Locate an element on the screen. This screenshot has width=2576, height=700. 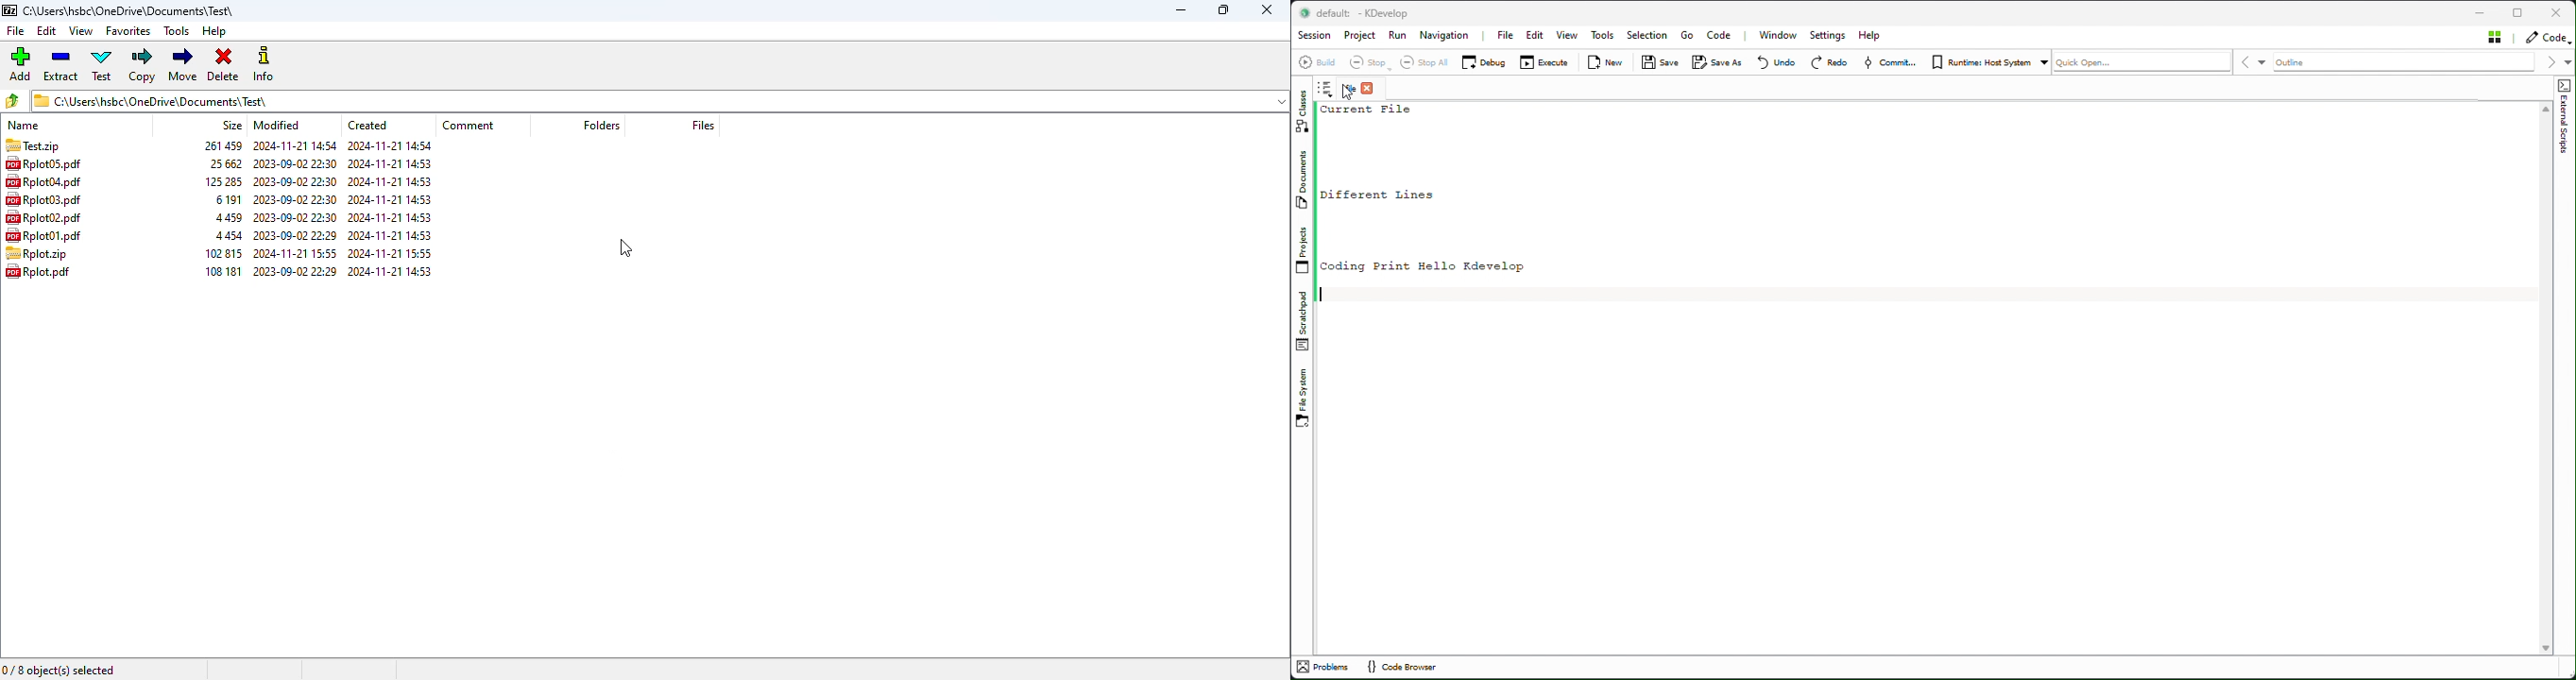
Rplot05.pdf is located at coordinates (53, 163).